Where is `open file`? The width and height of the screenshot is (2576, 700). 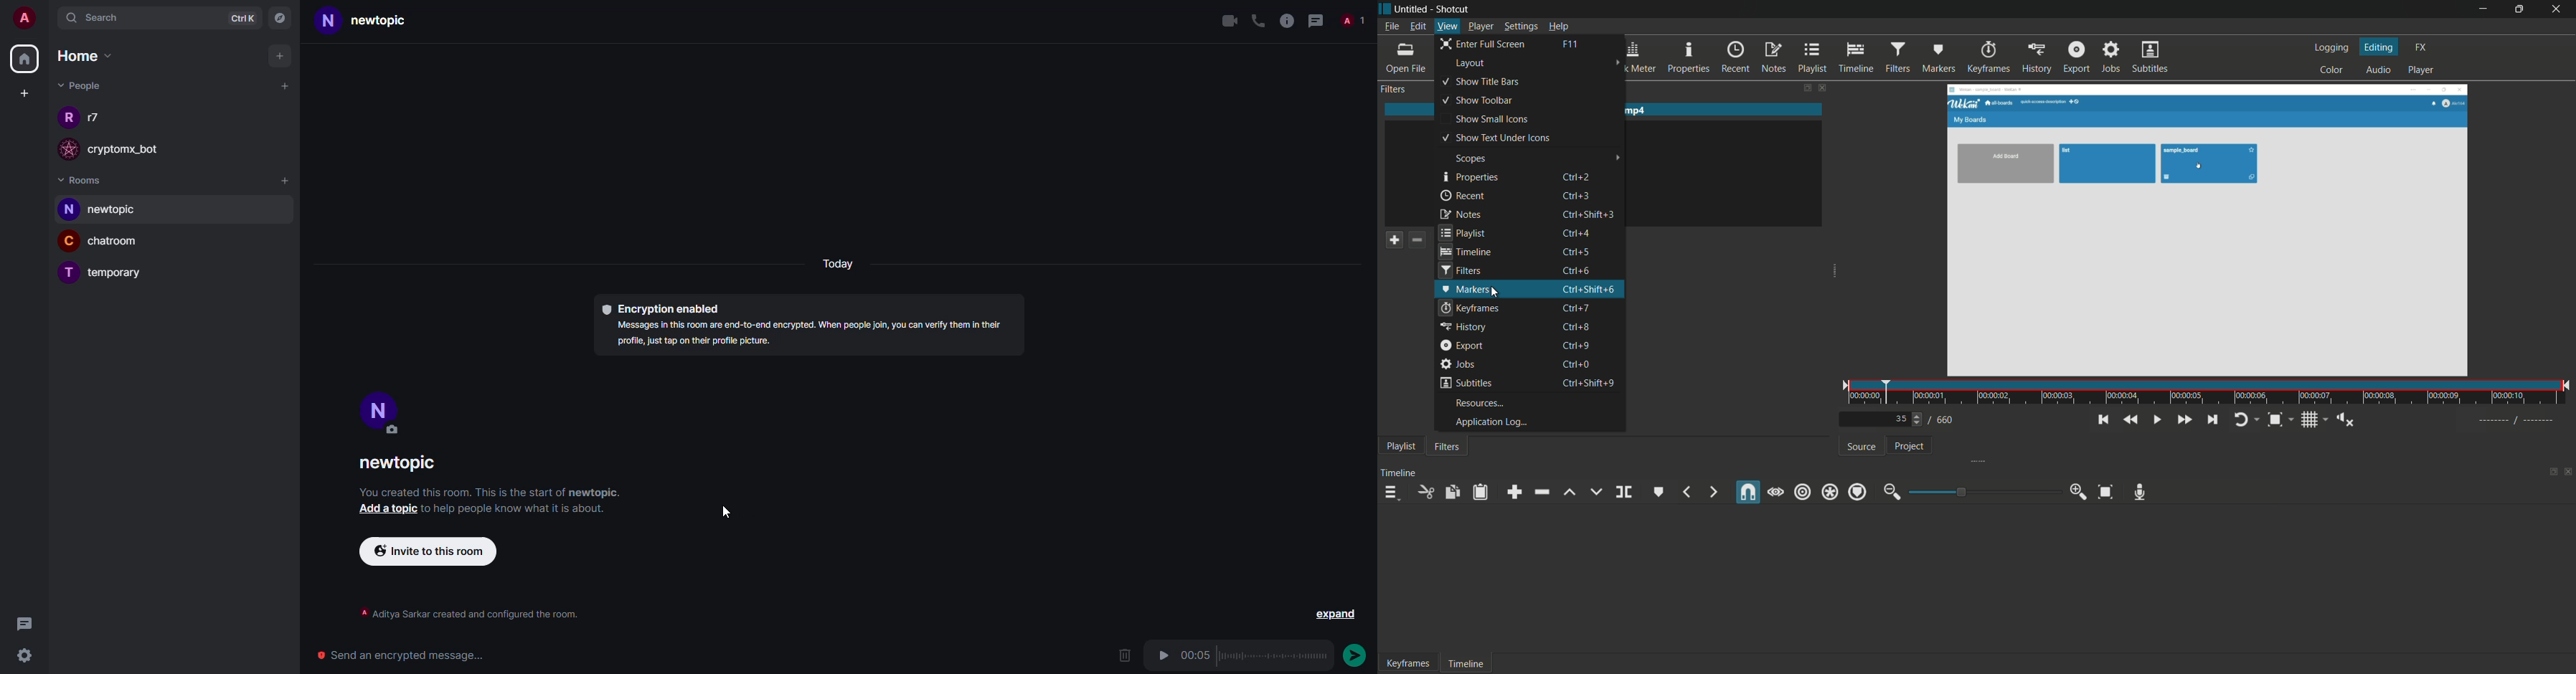
open file is located at coordinates (1404, 58).